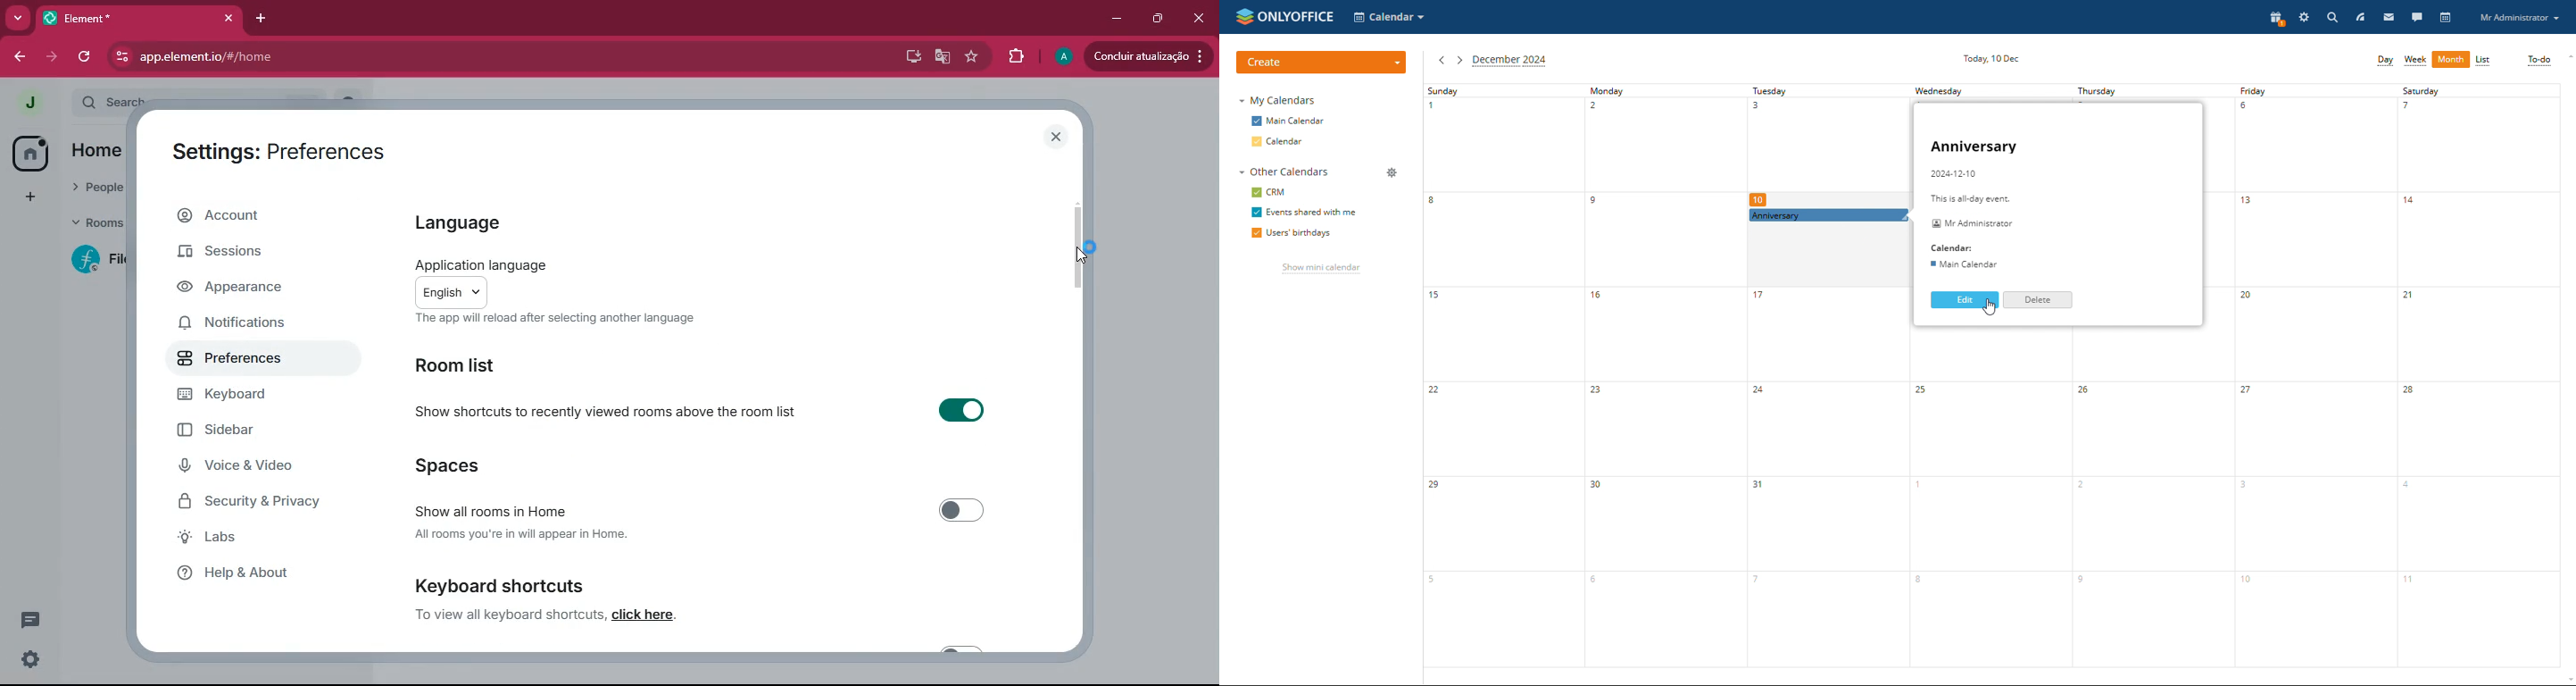 The width and height of the screenshot is (2576, 700). What do you see at coordinates (941, 56) in the screenshot?
I see `google translate` at bounding box center [941, 56].